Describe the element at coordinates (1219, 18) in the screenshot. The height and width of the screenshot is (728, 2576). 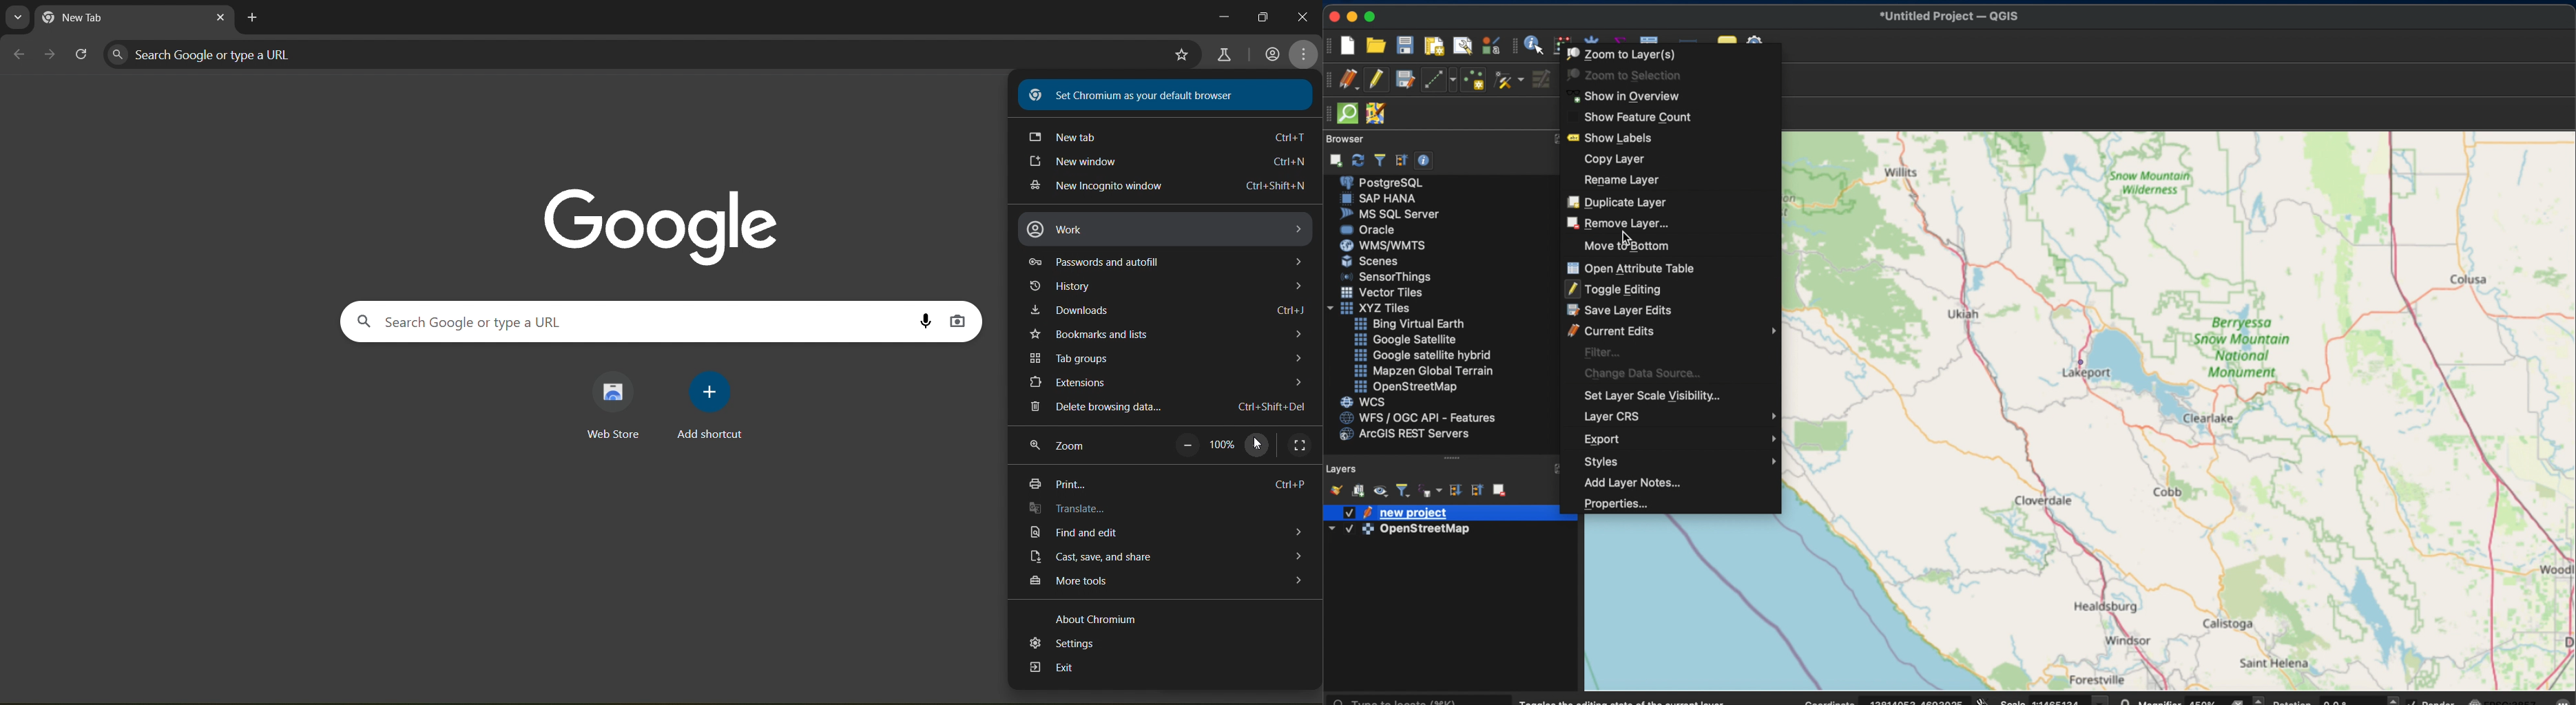
I see `minimize` at that location.